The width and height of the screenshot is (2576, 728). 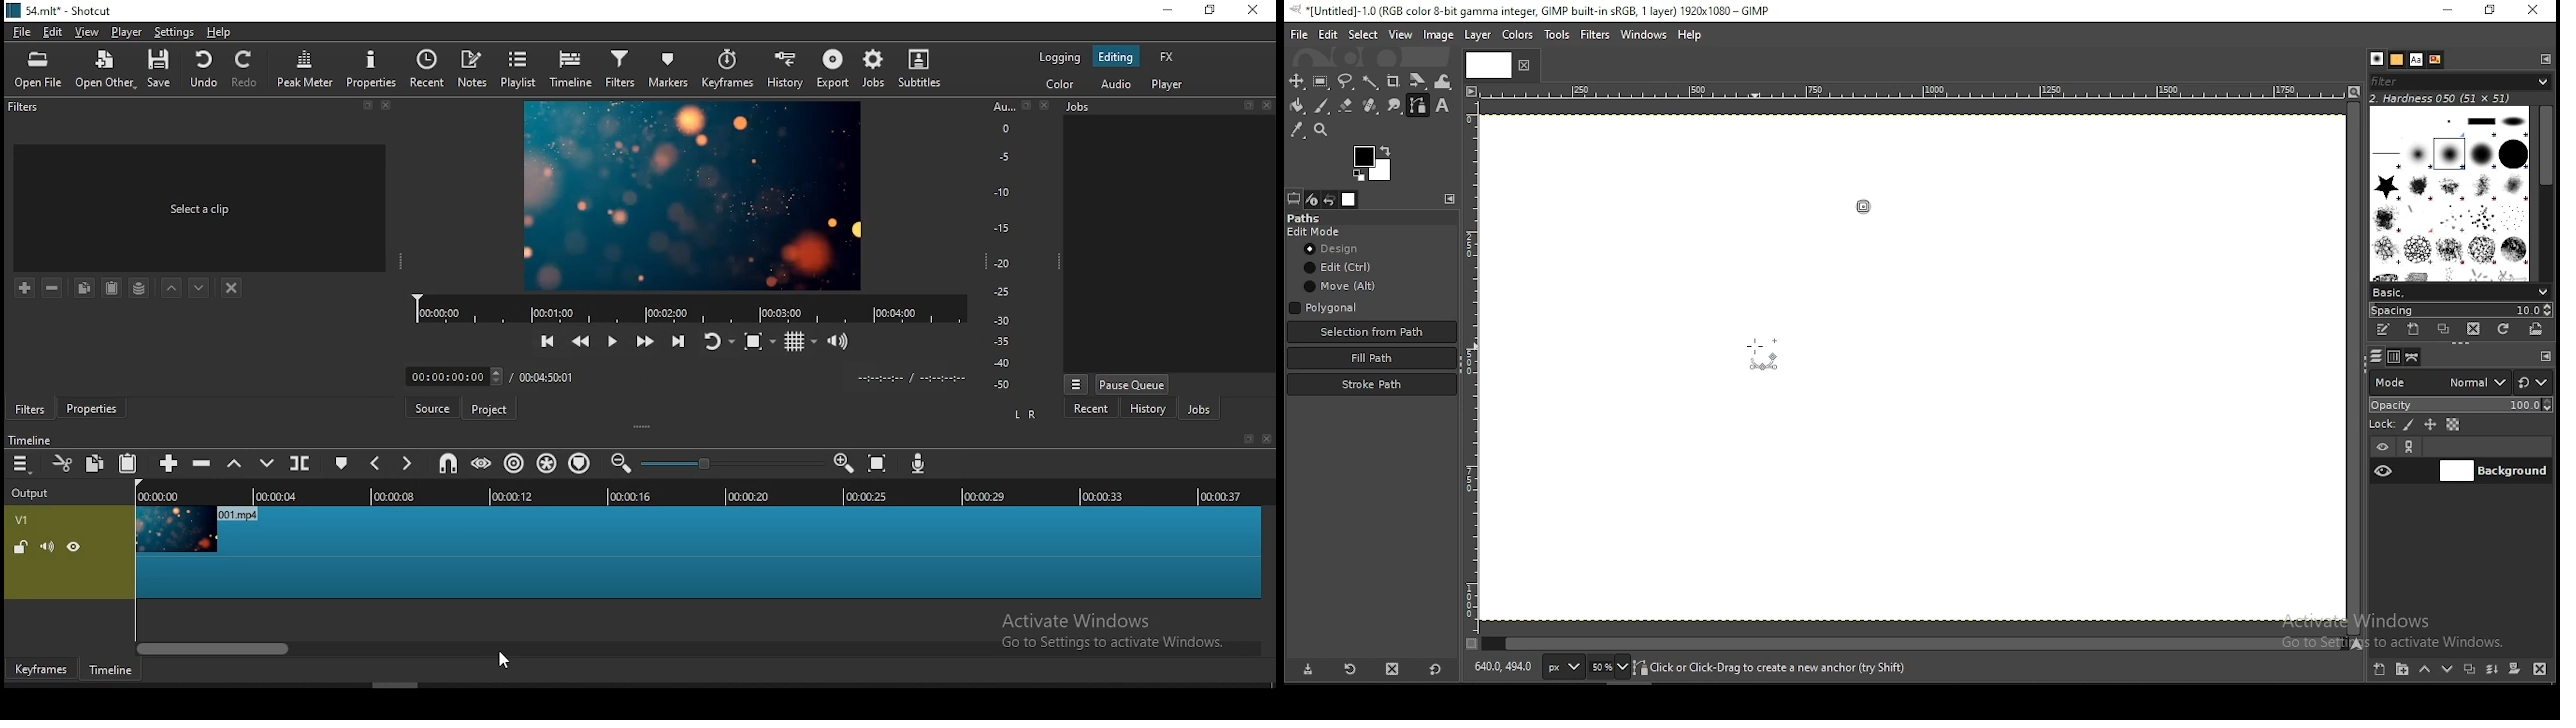 What do you see at coordinates (1325, 307) in the screenshot?
I see `polygon` at bounding box center [1325, 307].